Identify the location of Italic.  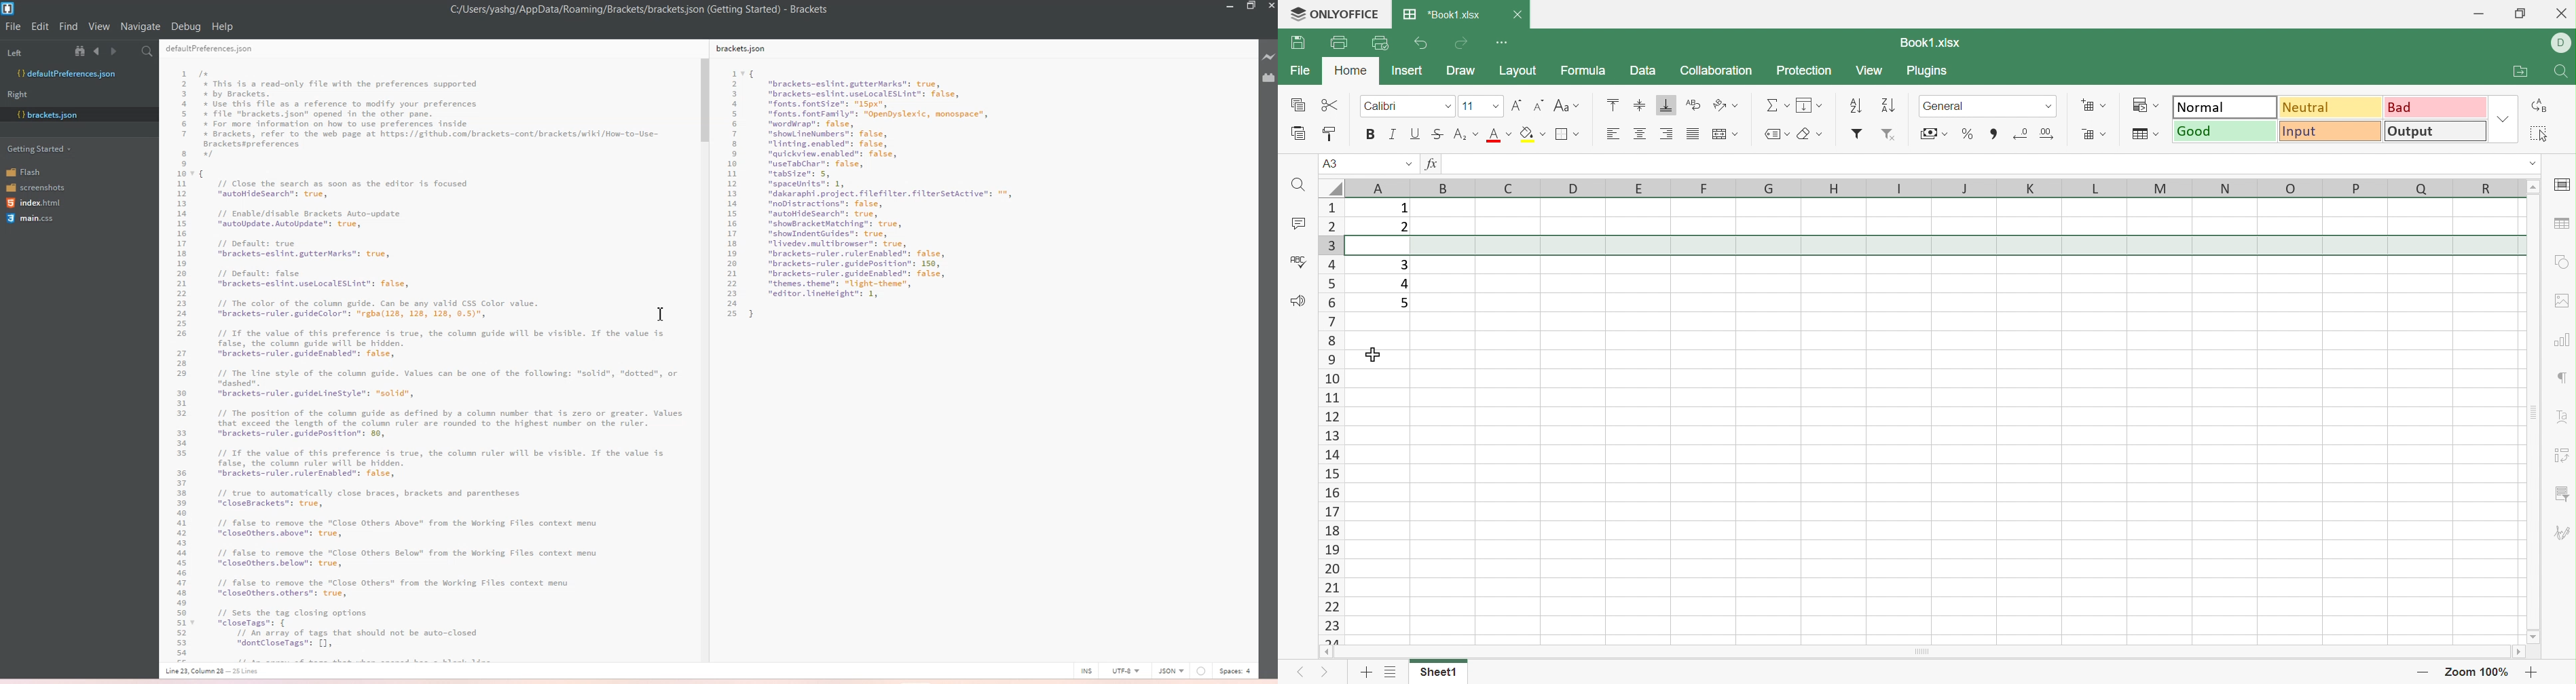
(1393, 136).